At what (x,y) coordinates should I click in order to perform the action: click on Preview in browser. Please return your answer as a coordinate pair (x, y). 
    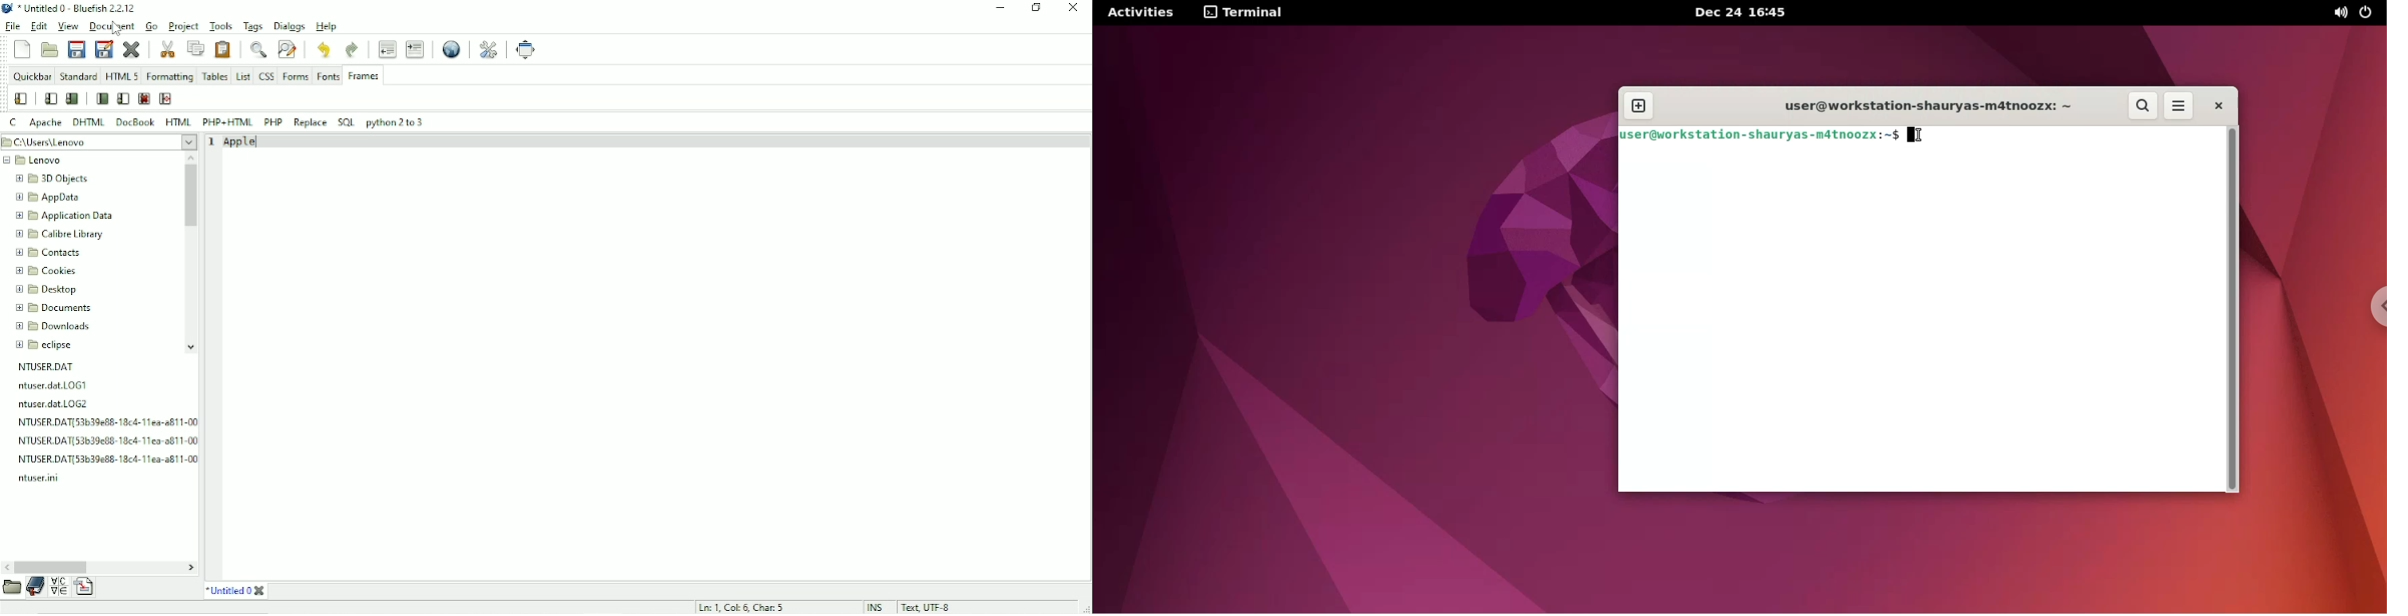
    Looking at the image, I should click on (450, 46).